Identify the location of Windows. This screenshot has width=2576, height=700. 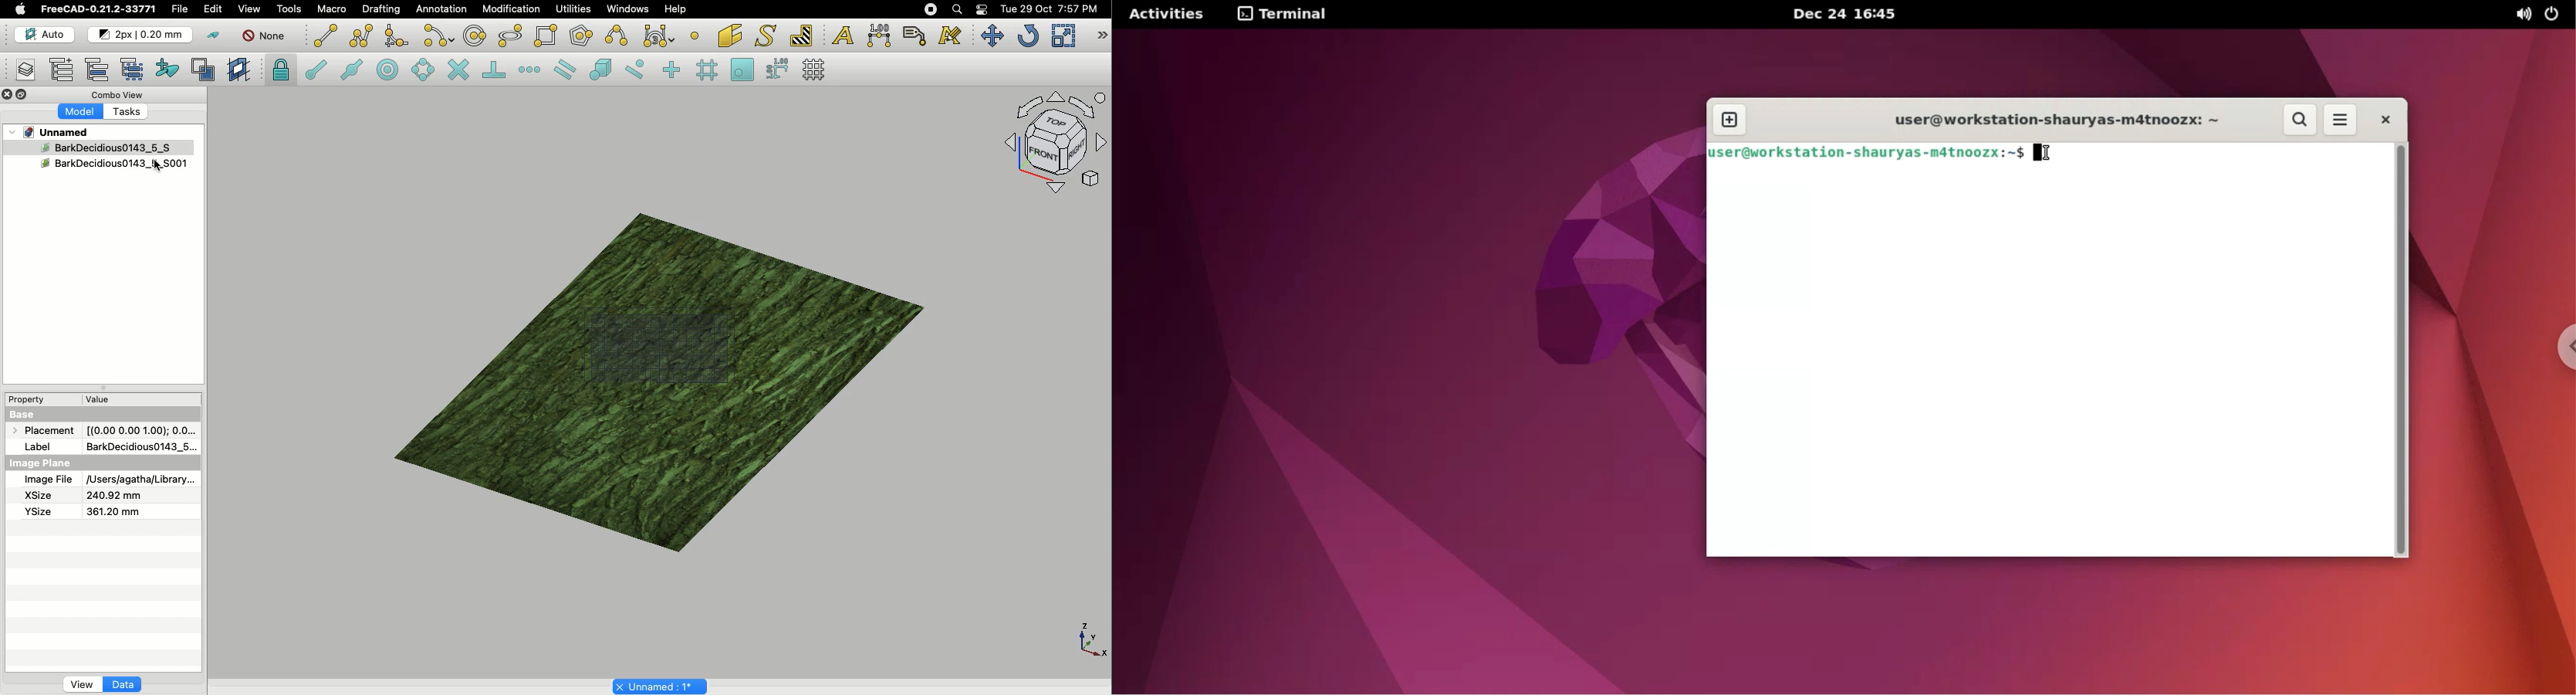
(631, 11).